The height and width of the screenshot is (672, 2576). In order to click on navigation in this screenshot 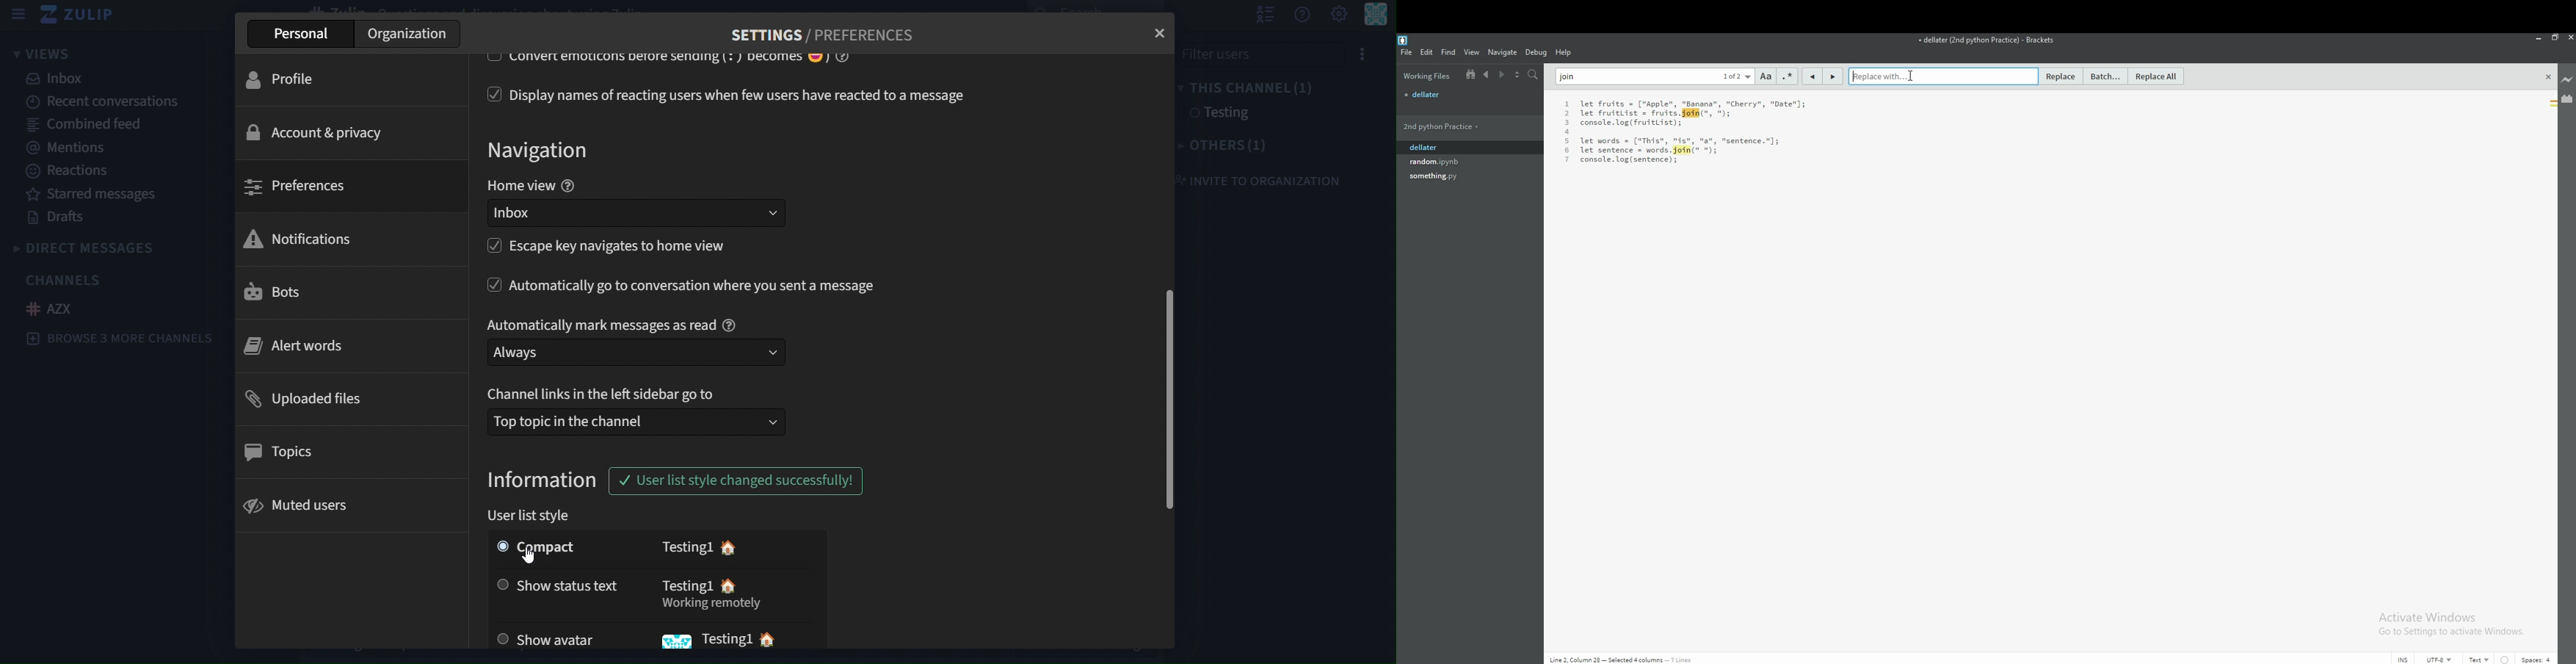, I will do `click(543, 151)`.